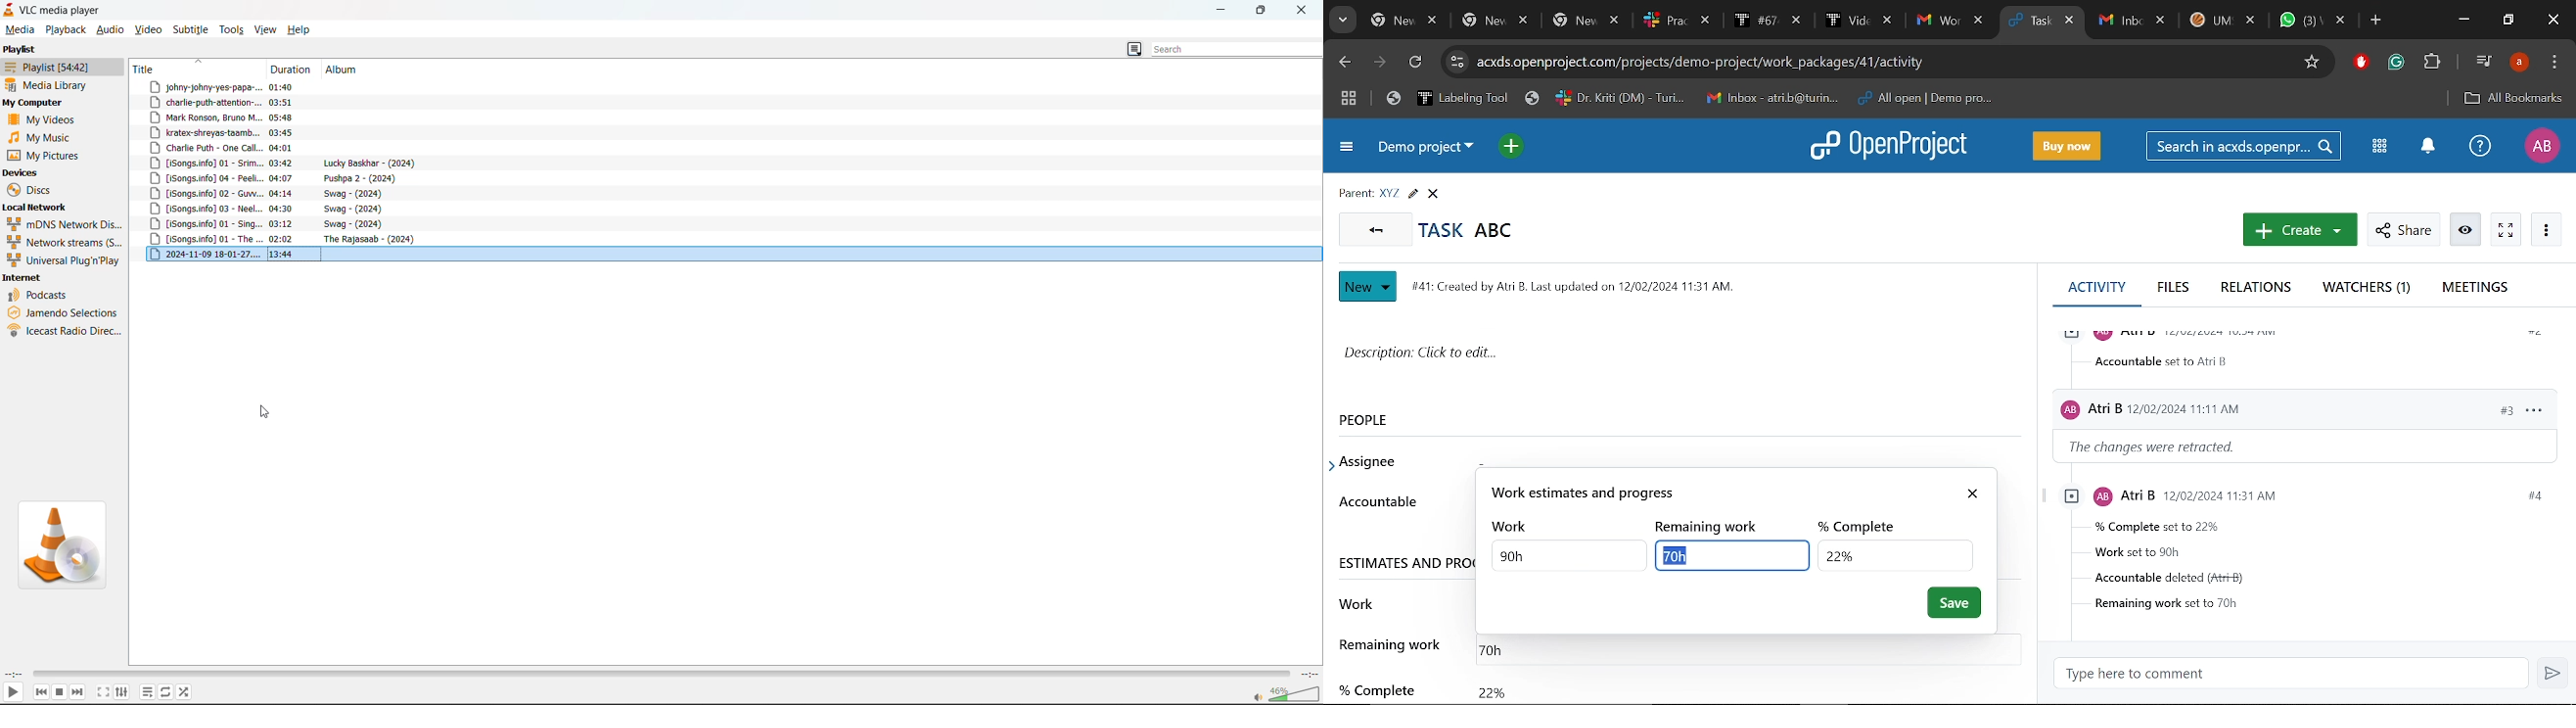 Image resolution: width=2576 pixels, height=728 pixels. What do you see at coordinates (2506, 230) in the screenshot?
I see `Activate zen mode` at bounding box center [2506, 230].